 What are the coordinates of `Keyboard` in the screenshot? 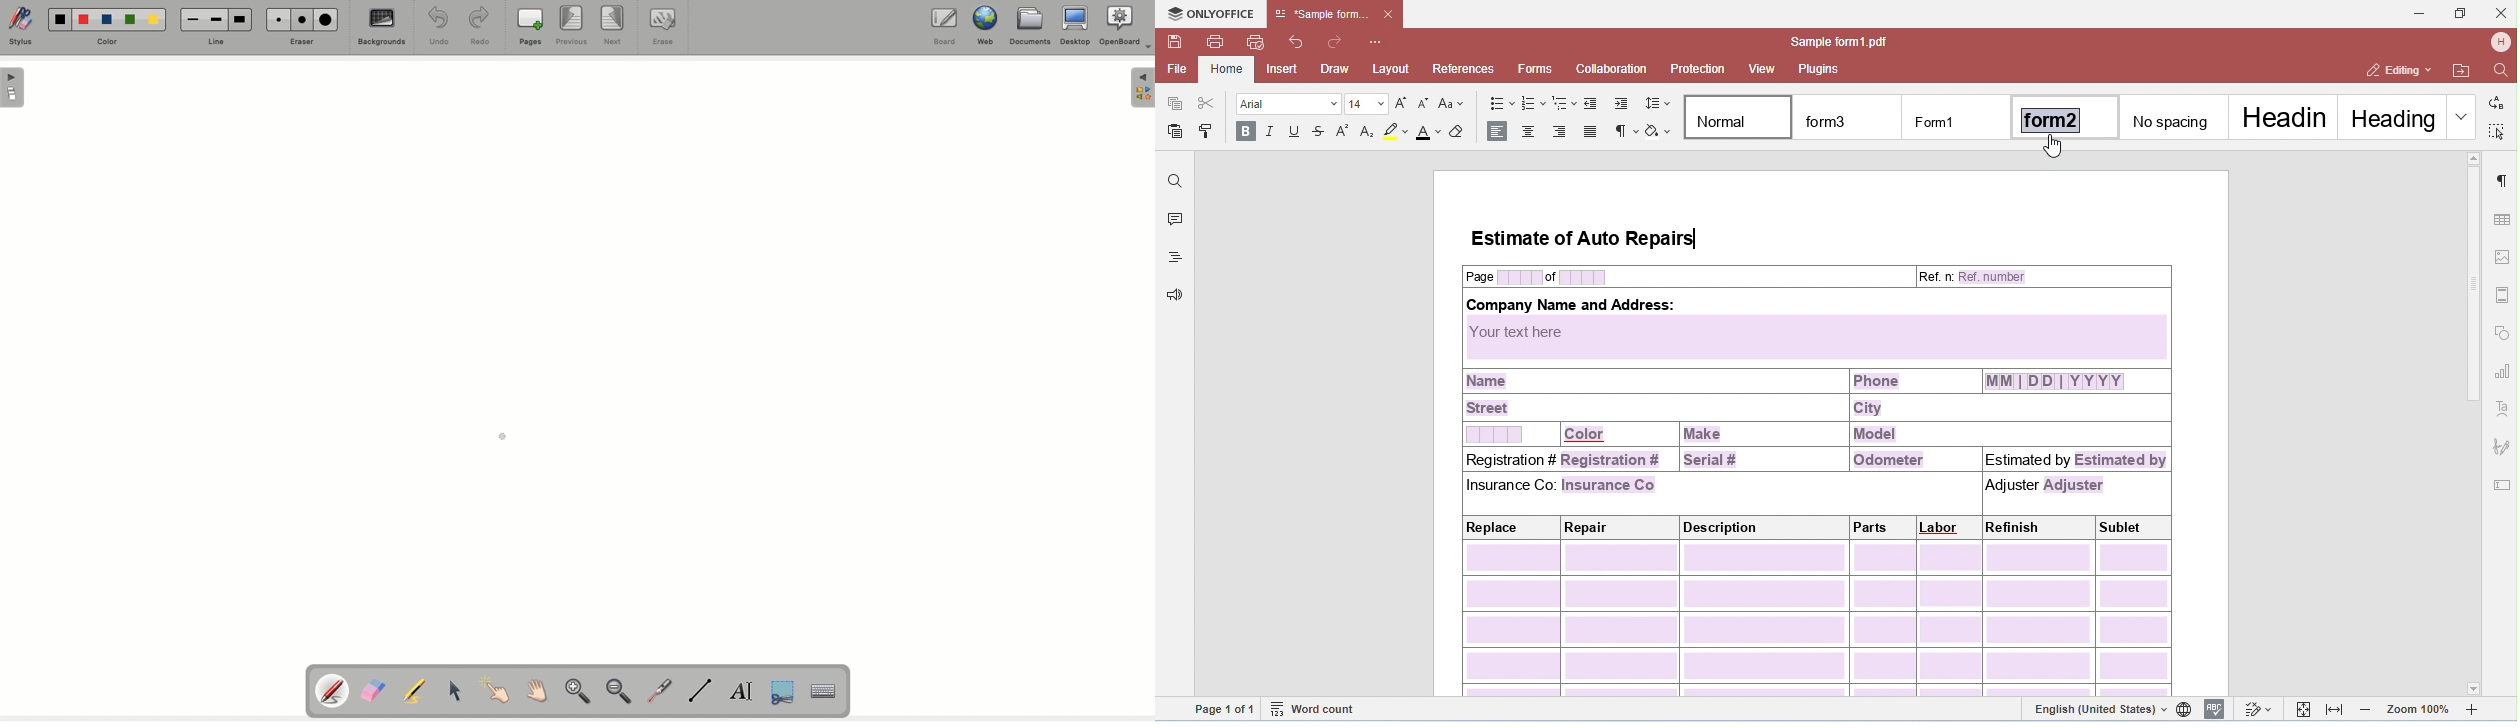 It's located at (824, 691).